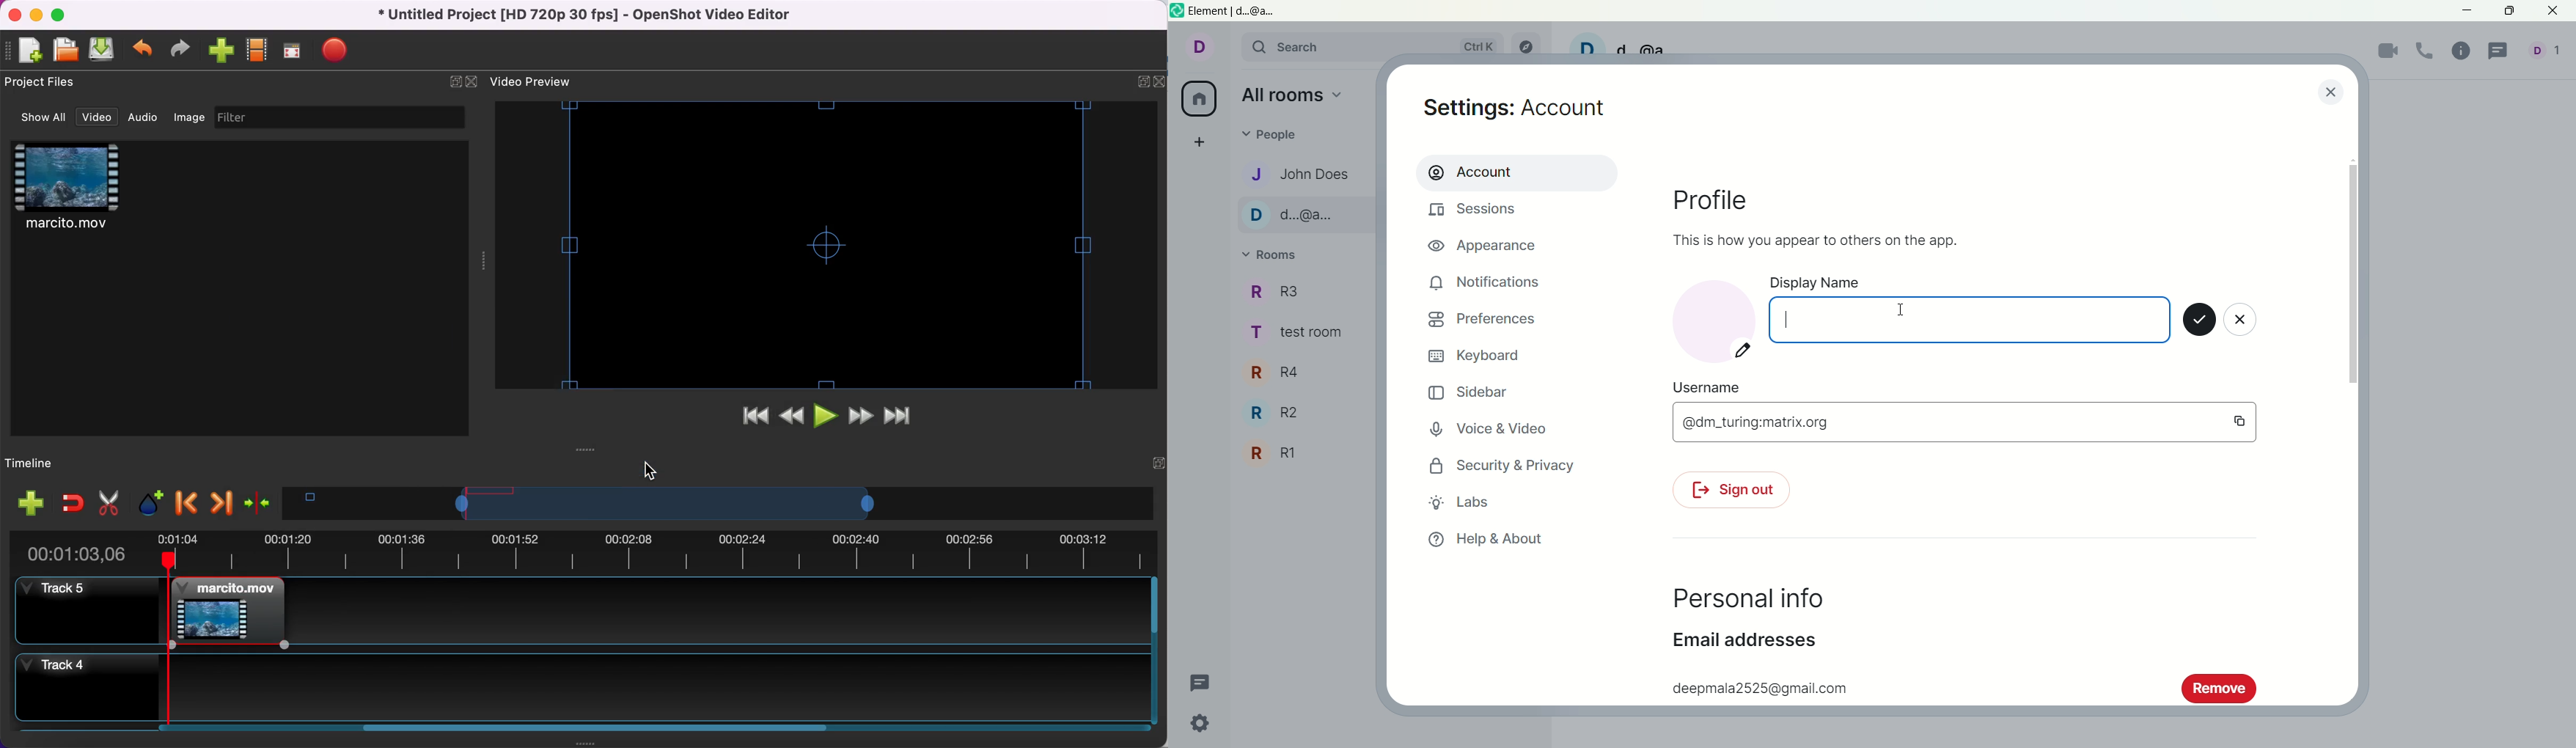 The image size is (2576, 756). Describe the element at coordinates (1497, 467) in the screenshot. I see `security and privacy` at that location.